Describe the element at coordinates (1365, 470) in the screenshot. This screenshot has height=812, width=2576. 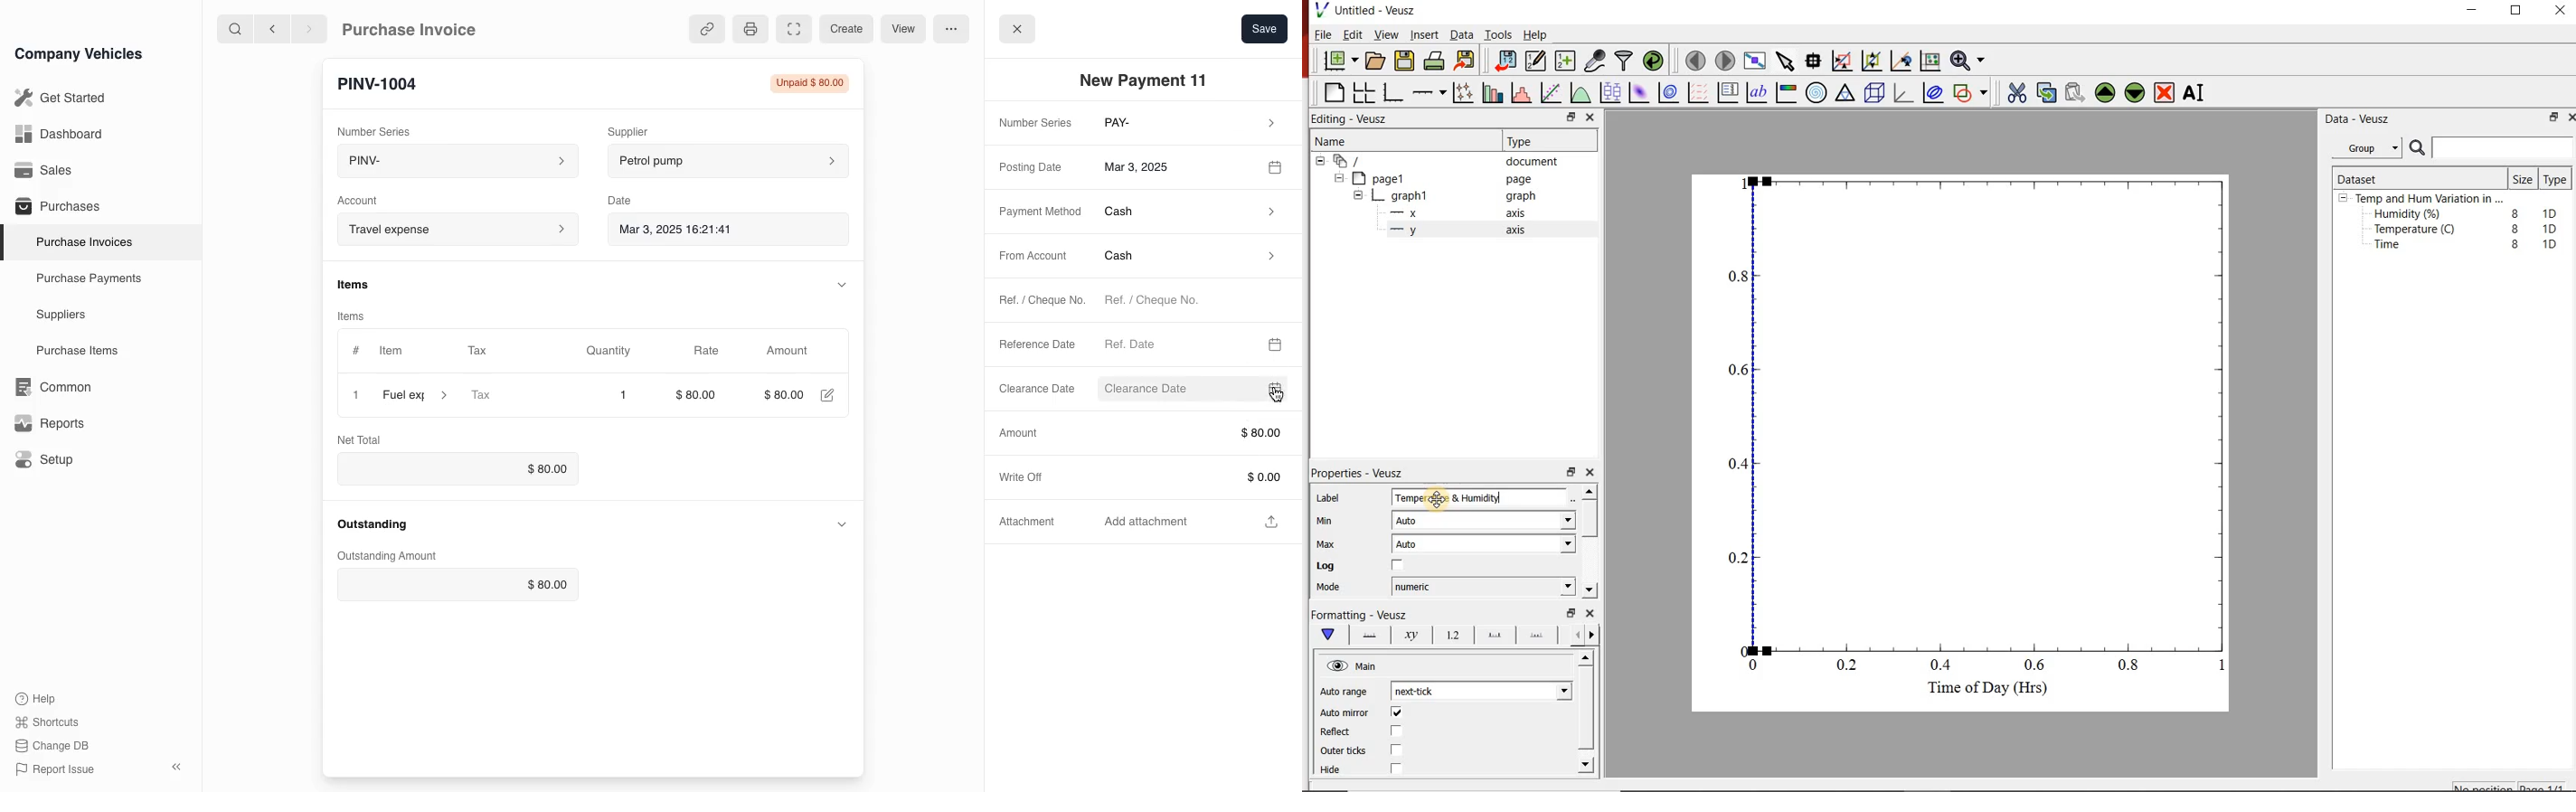
I see `Properties - Veusz` at that location.